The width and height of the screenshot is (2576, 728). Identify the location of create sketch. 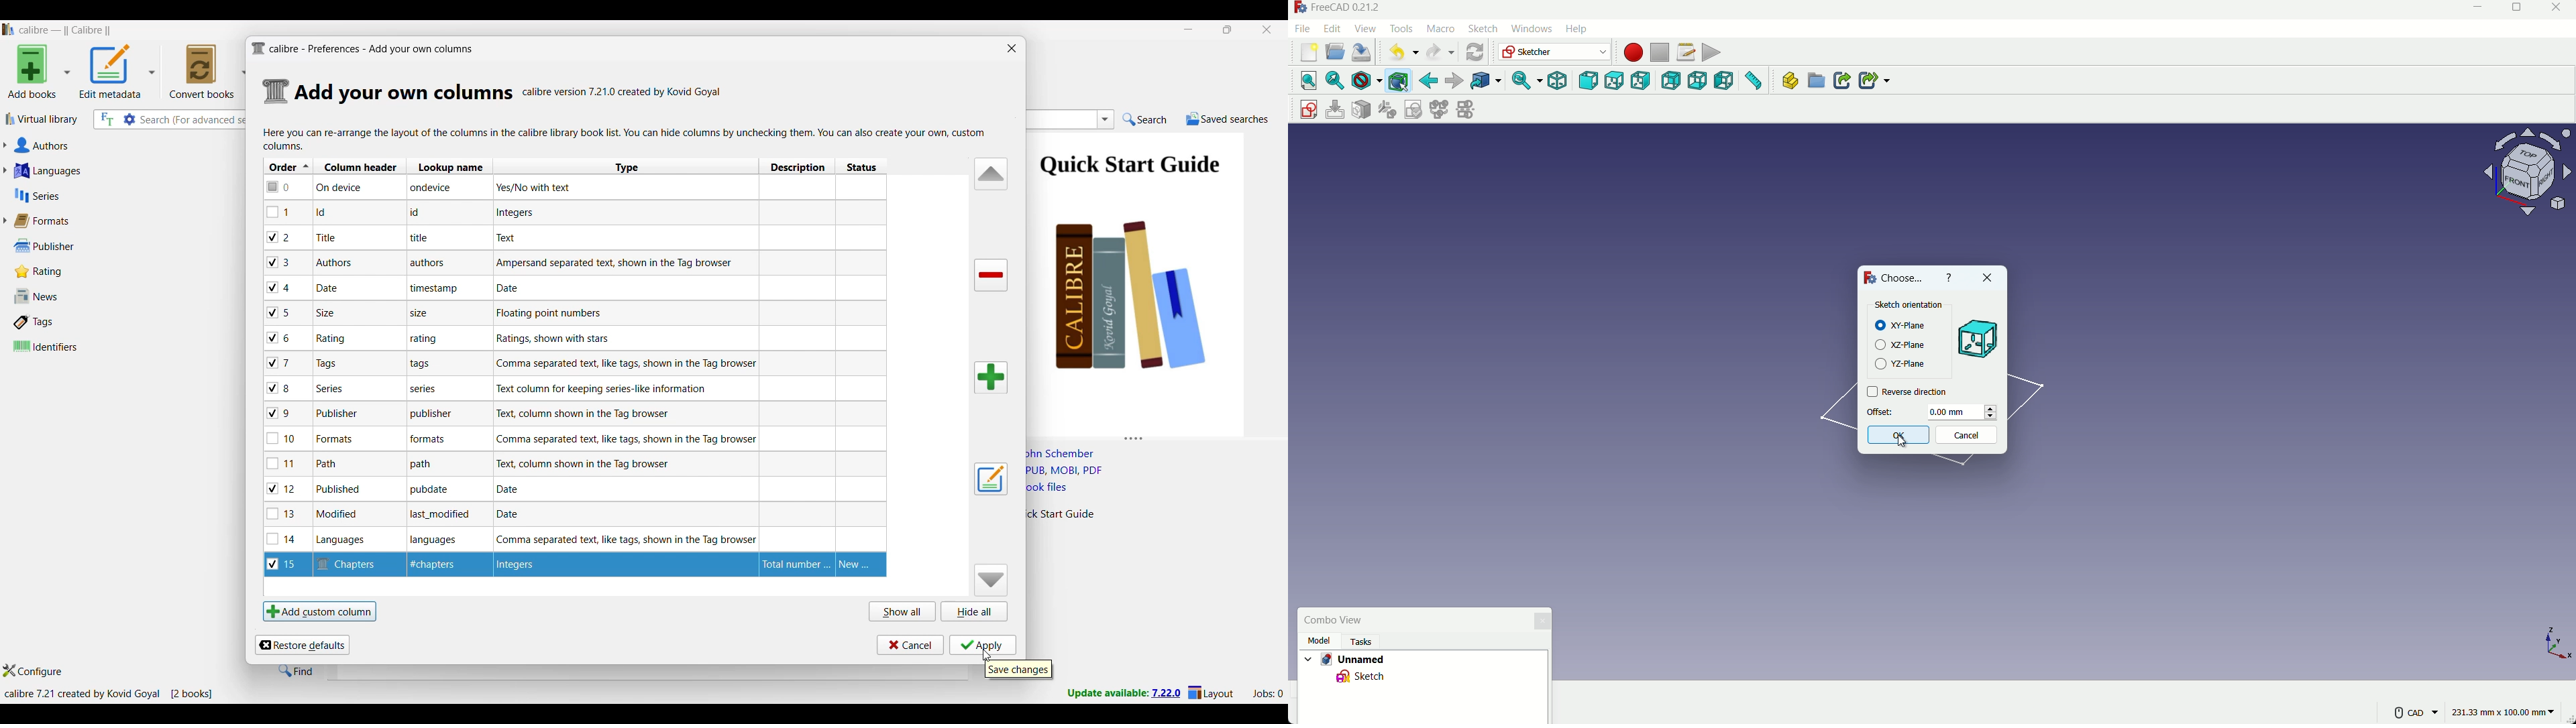
(1310, 111).